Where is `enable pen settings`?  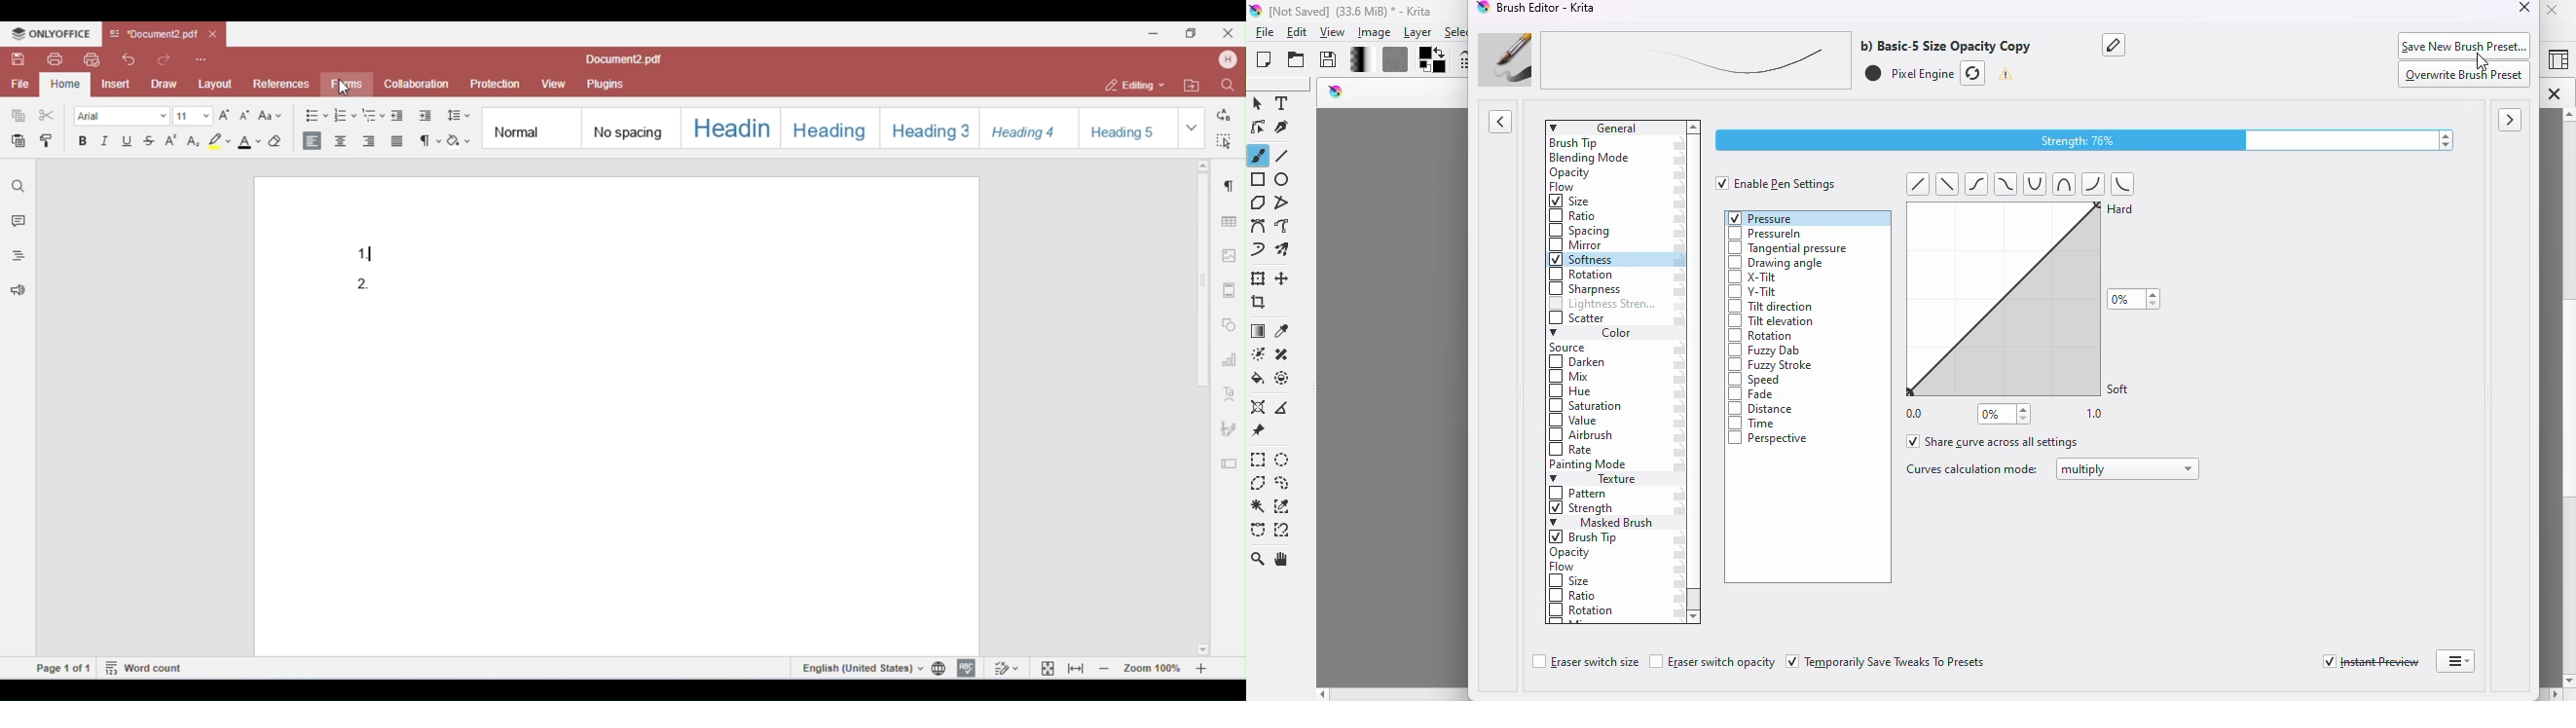
enable pen settings is located at coordinates (1777, 183).